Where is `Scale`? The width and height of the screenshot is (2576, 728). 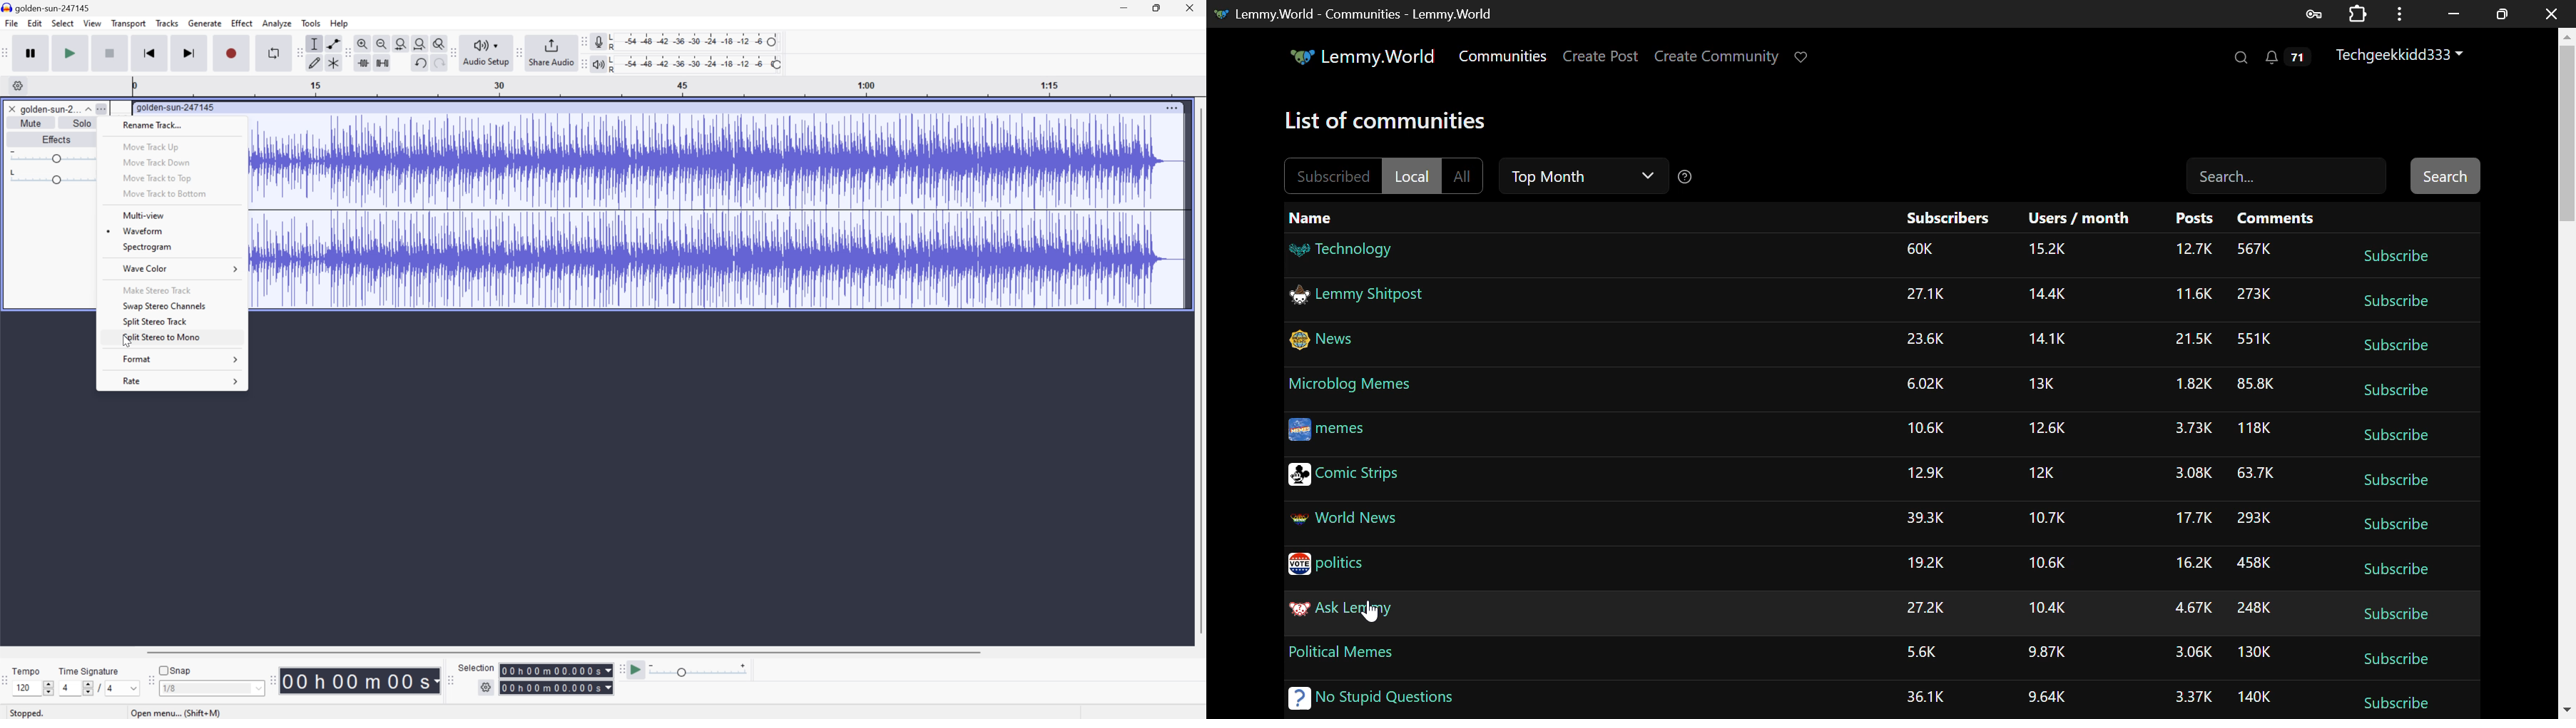
Scale is located at coordinates (669, 86).